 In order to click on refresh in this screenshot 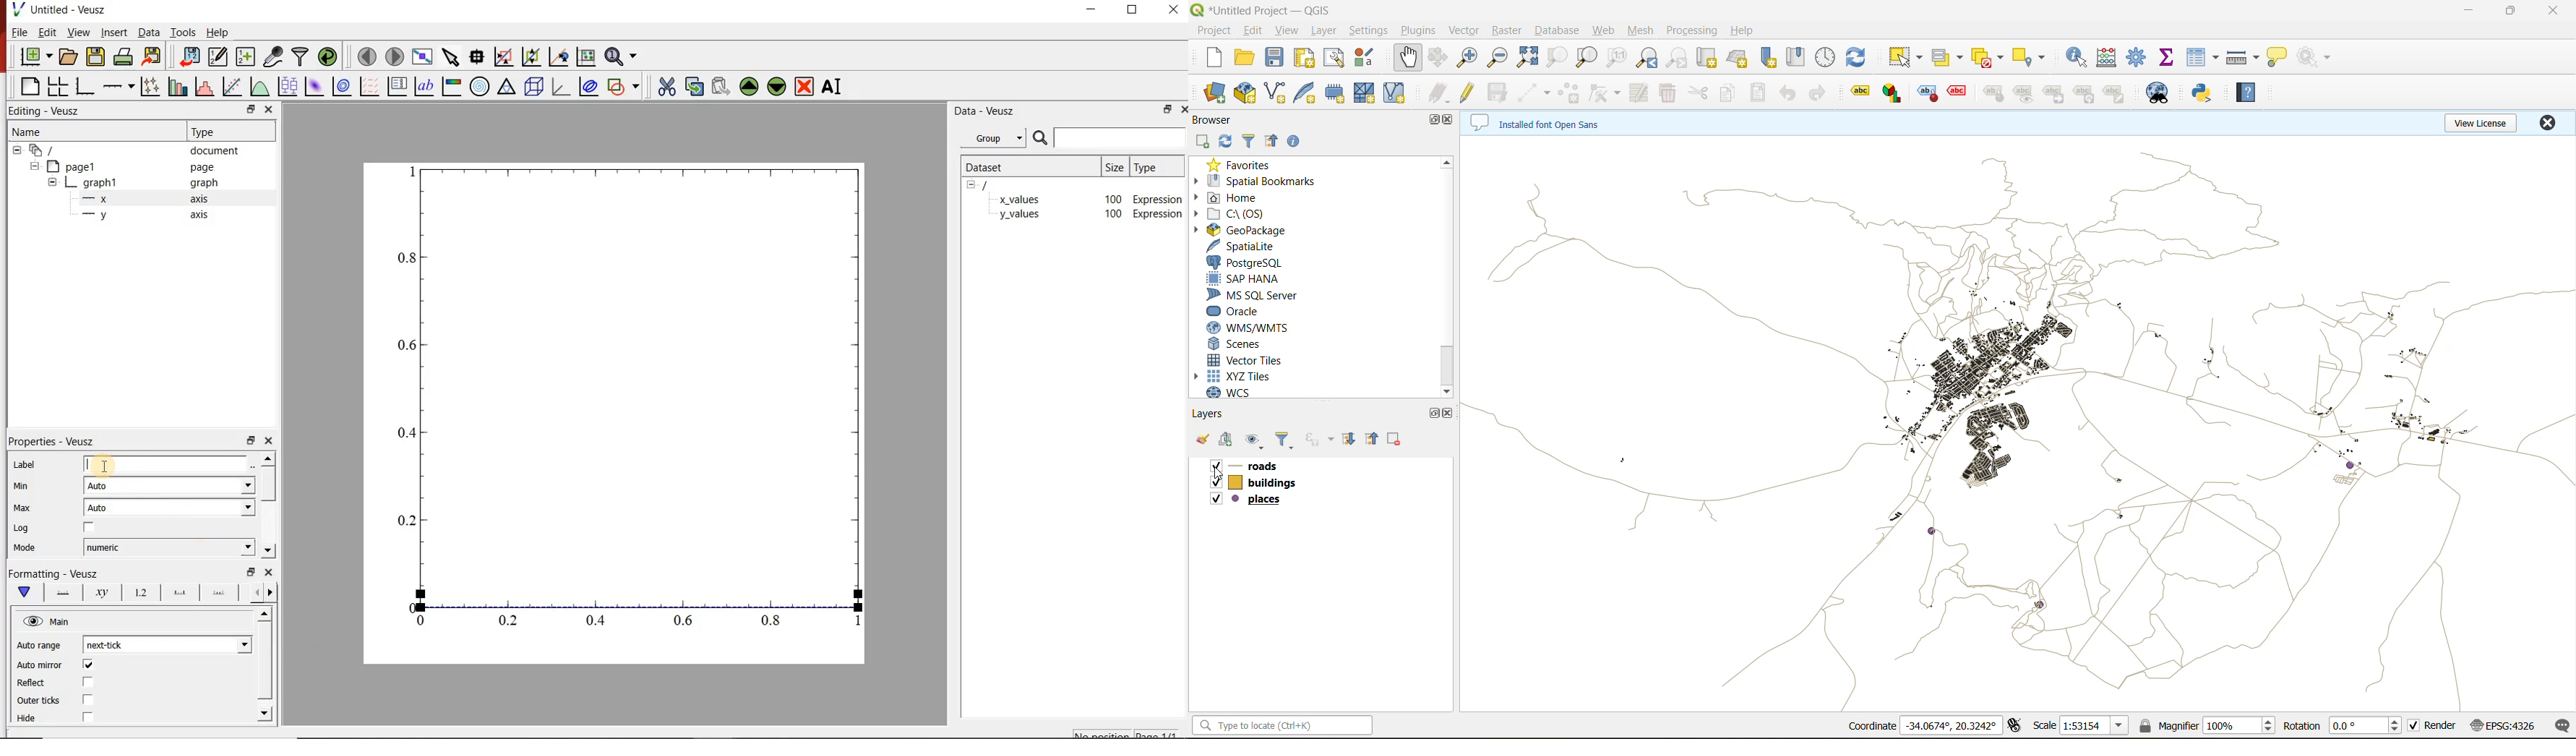, I will do `click(1227, 145)`.